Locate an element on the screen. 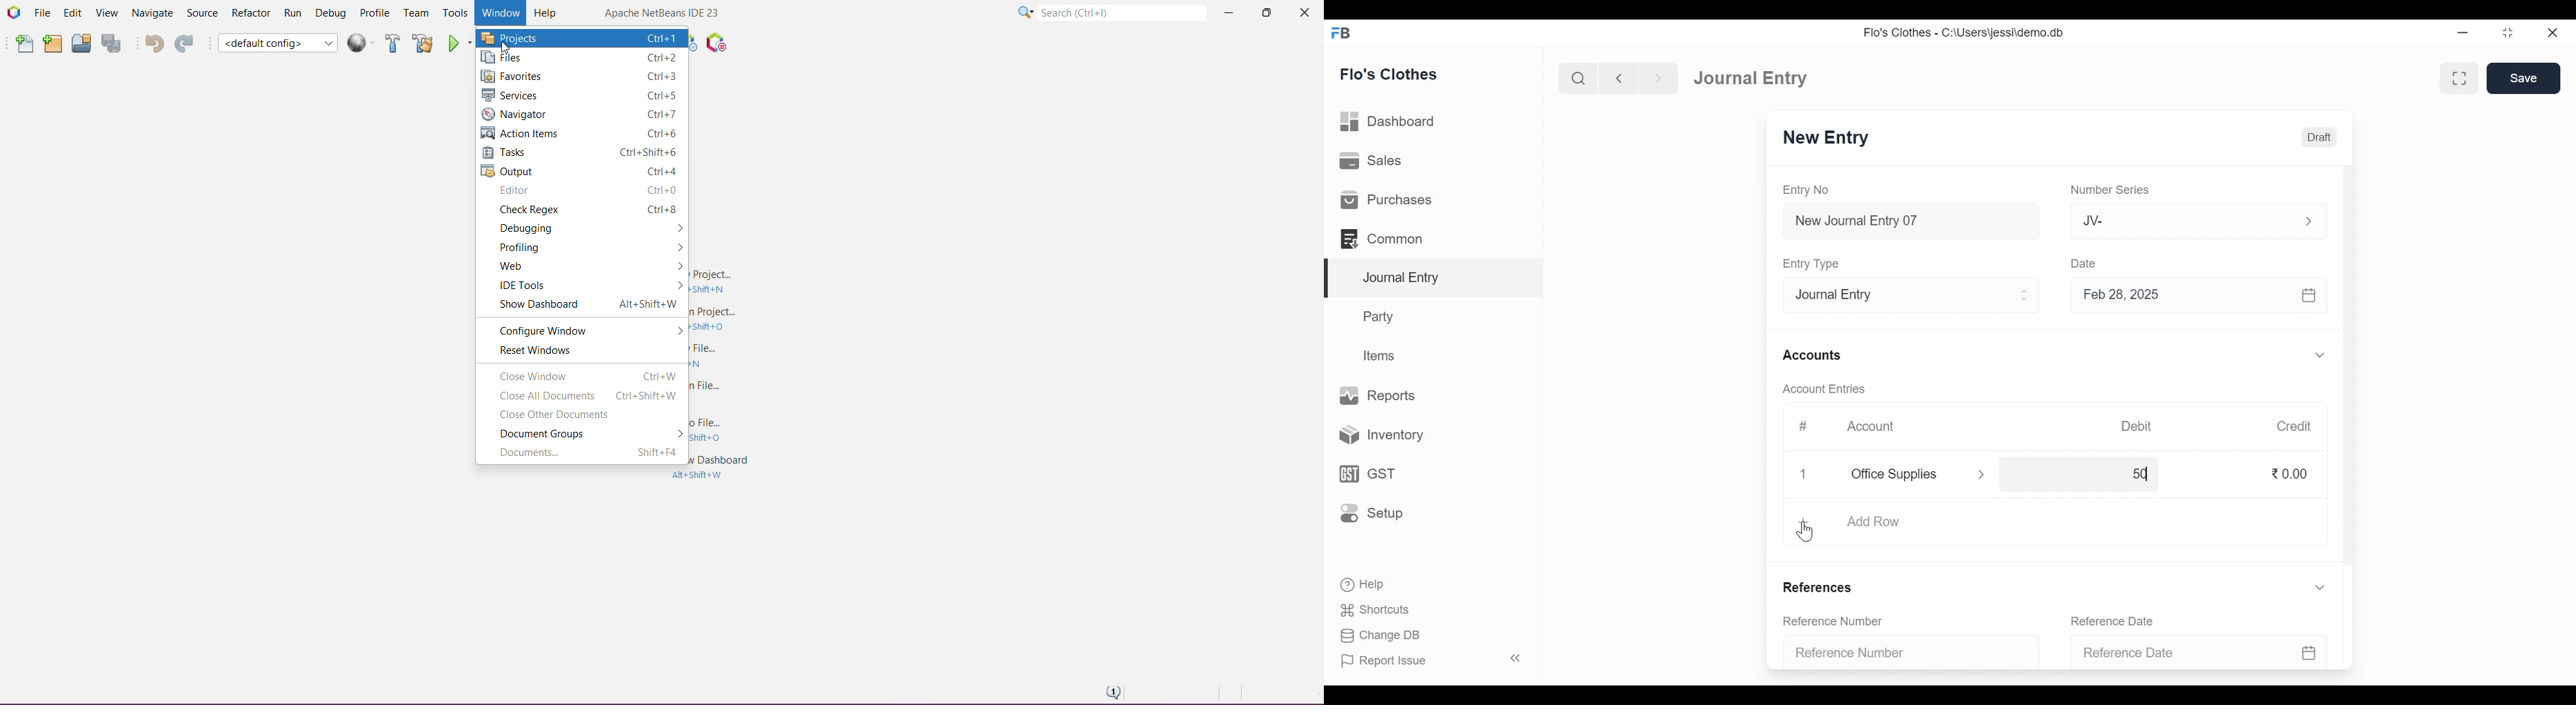 The height and width of the screenshot is (728, 2576). Expand is located at coordinates (2321, 587).